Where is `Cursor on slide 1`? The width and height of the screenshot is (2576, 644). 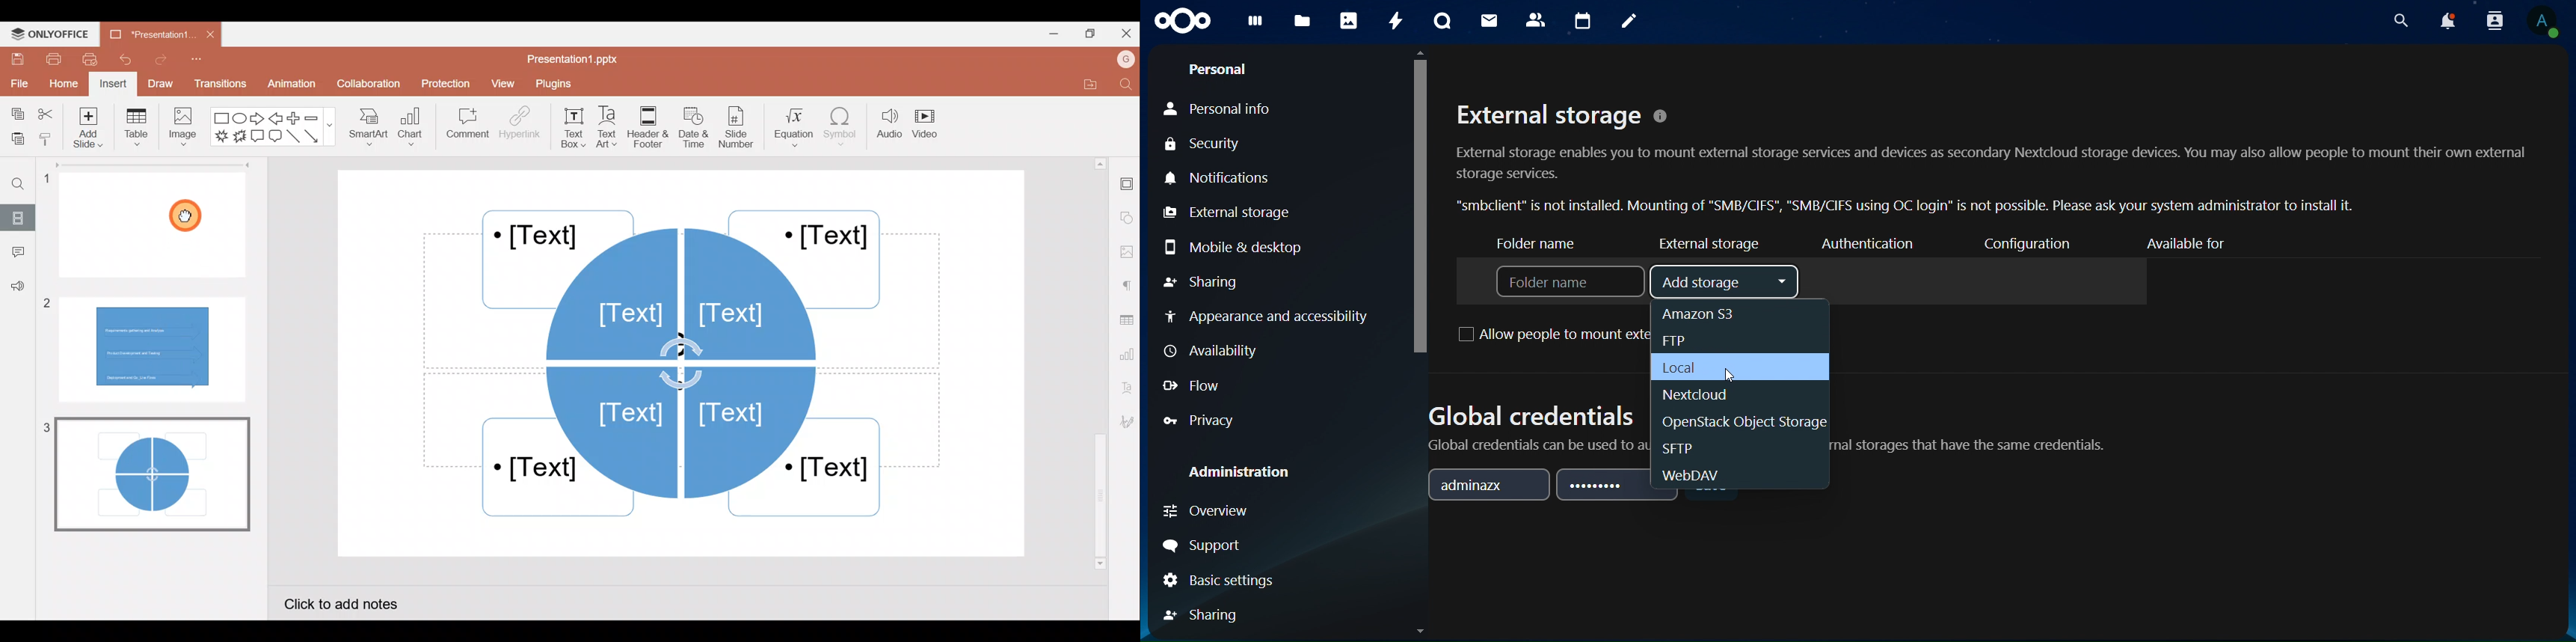 Cursor on slide 1 is located at coordinates (189, 215).